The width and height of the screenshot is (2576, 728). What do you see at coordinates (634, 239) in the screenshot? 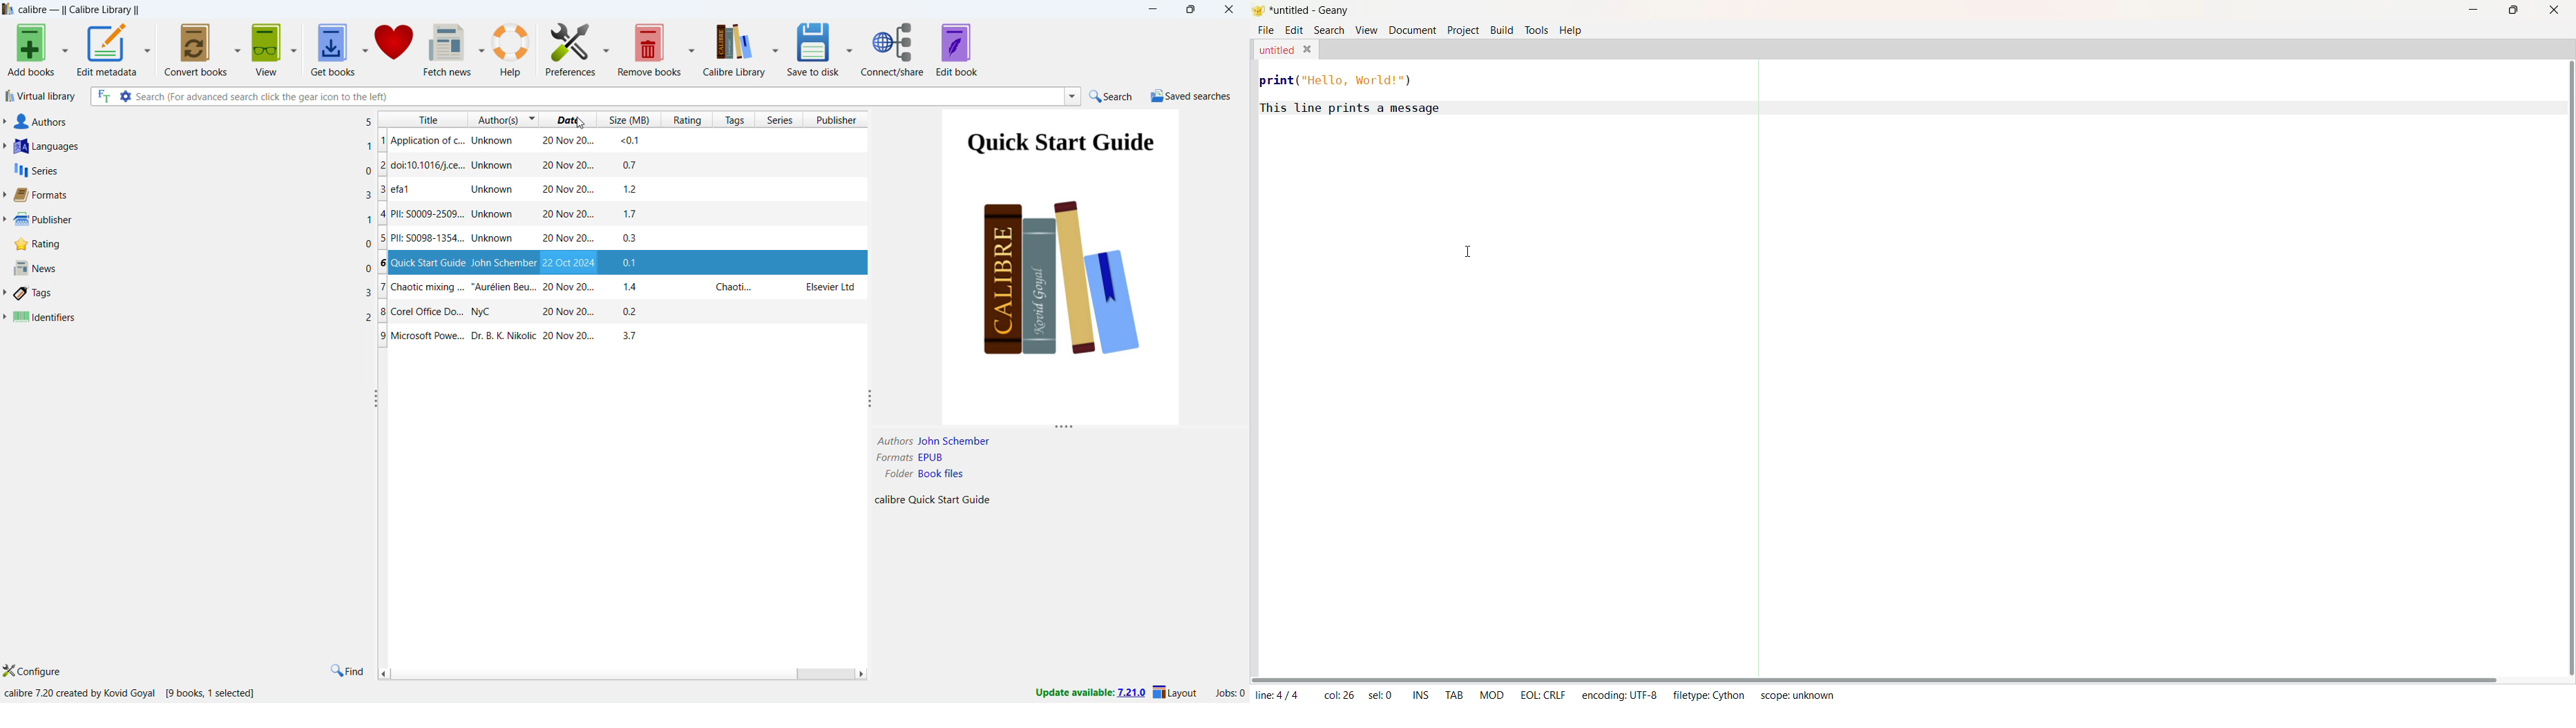
I see `0.3` at bounding box center [634, 239].